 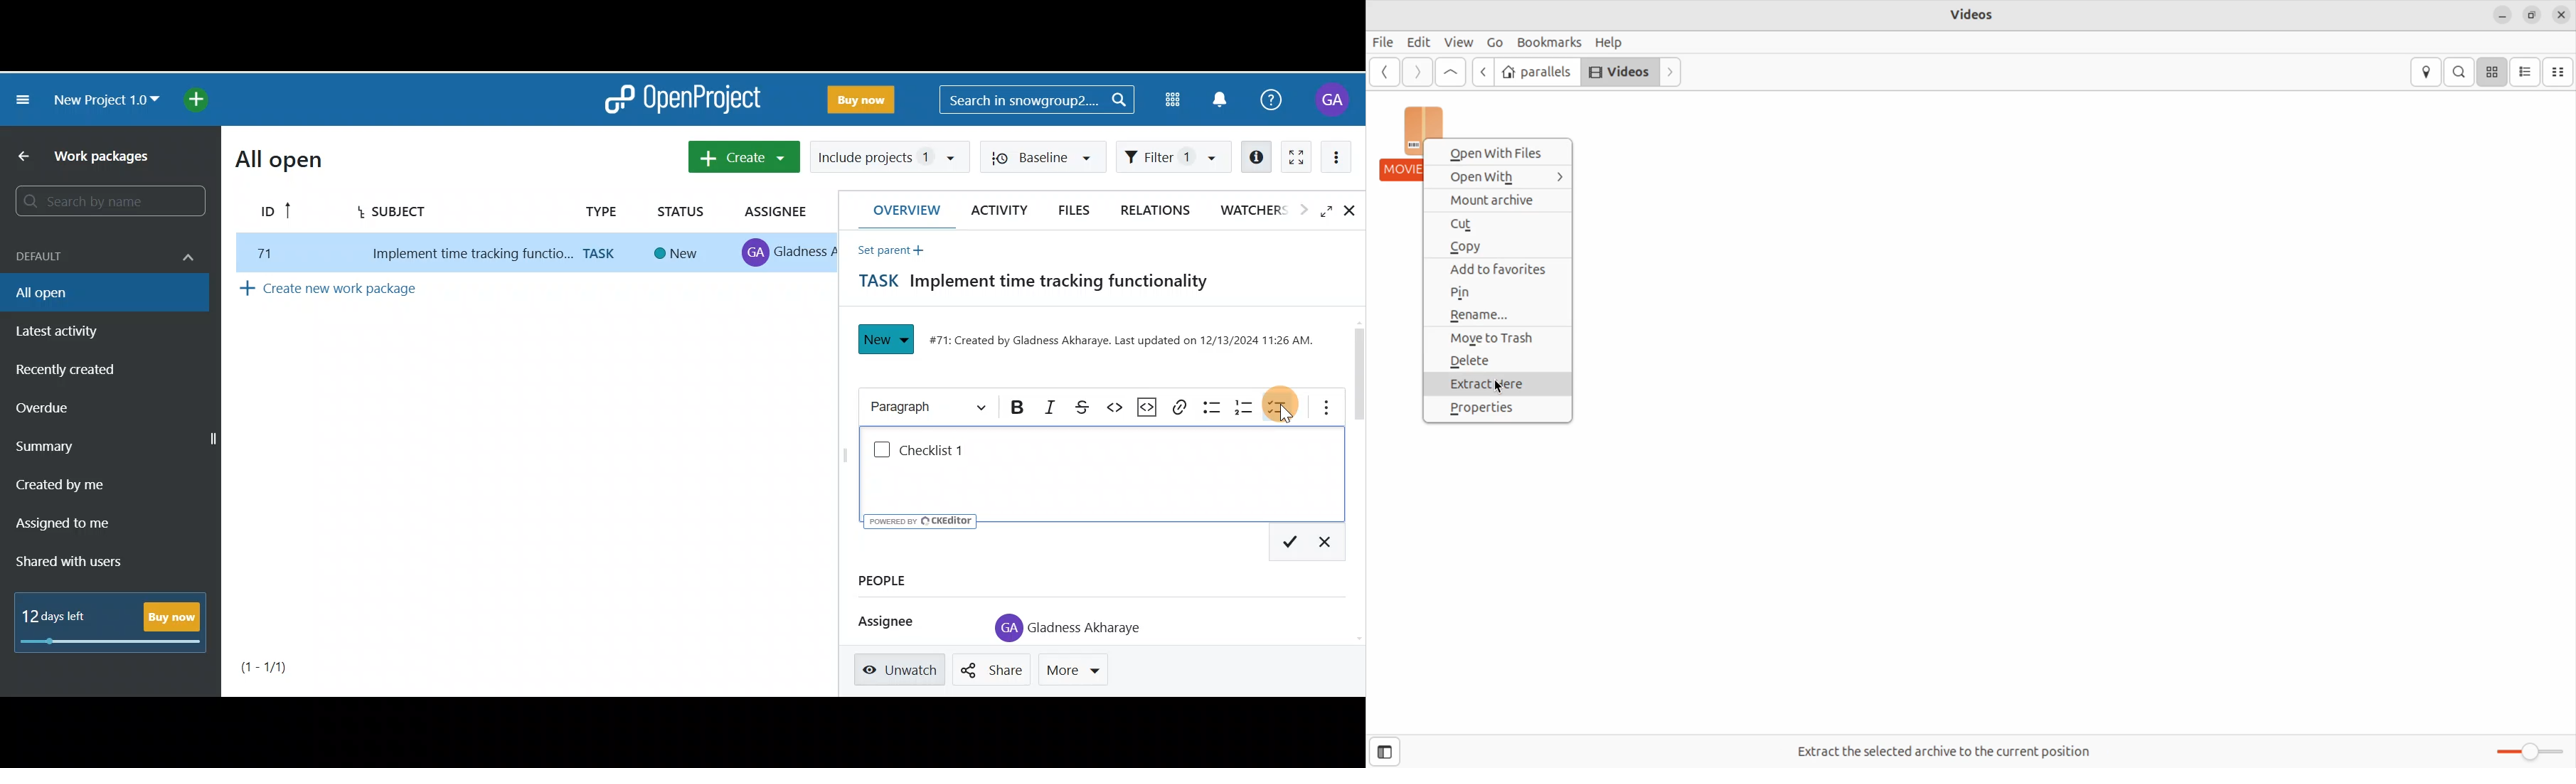 What do you see at coordinates (69, 522) in the screenshot?
I see `Assigned to me` at bounding box center [69, 522].